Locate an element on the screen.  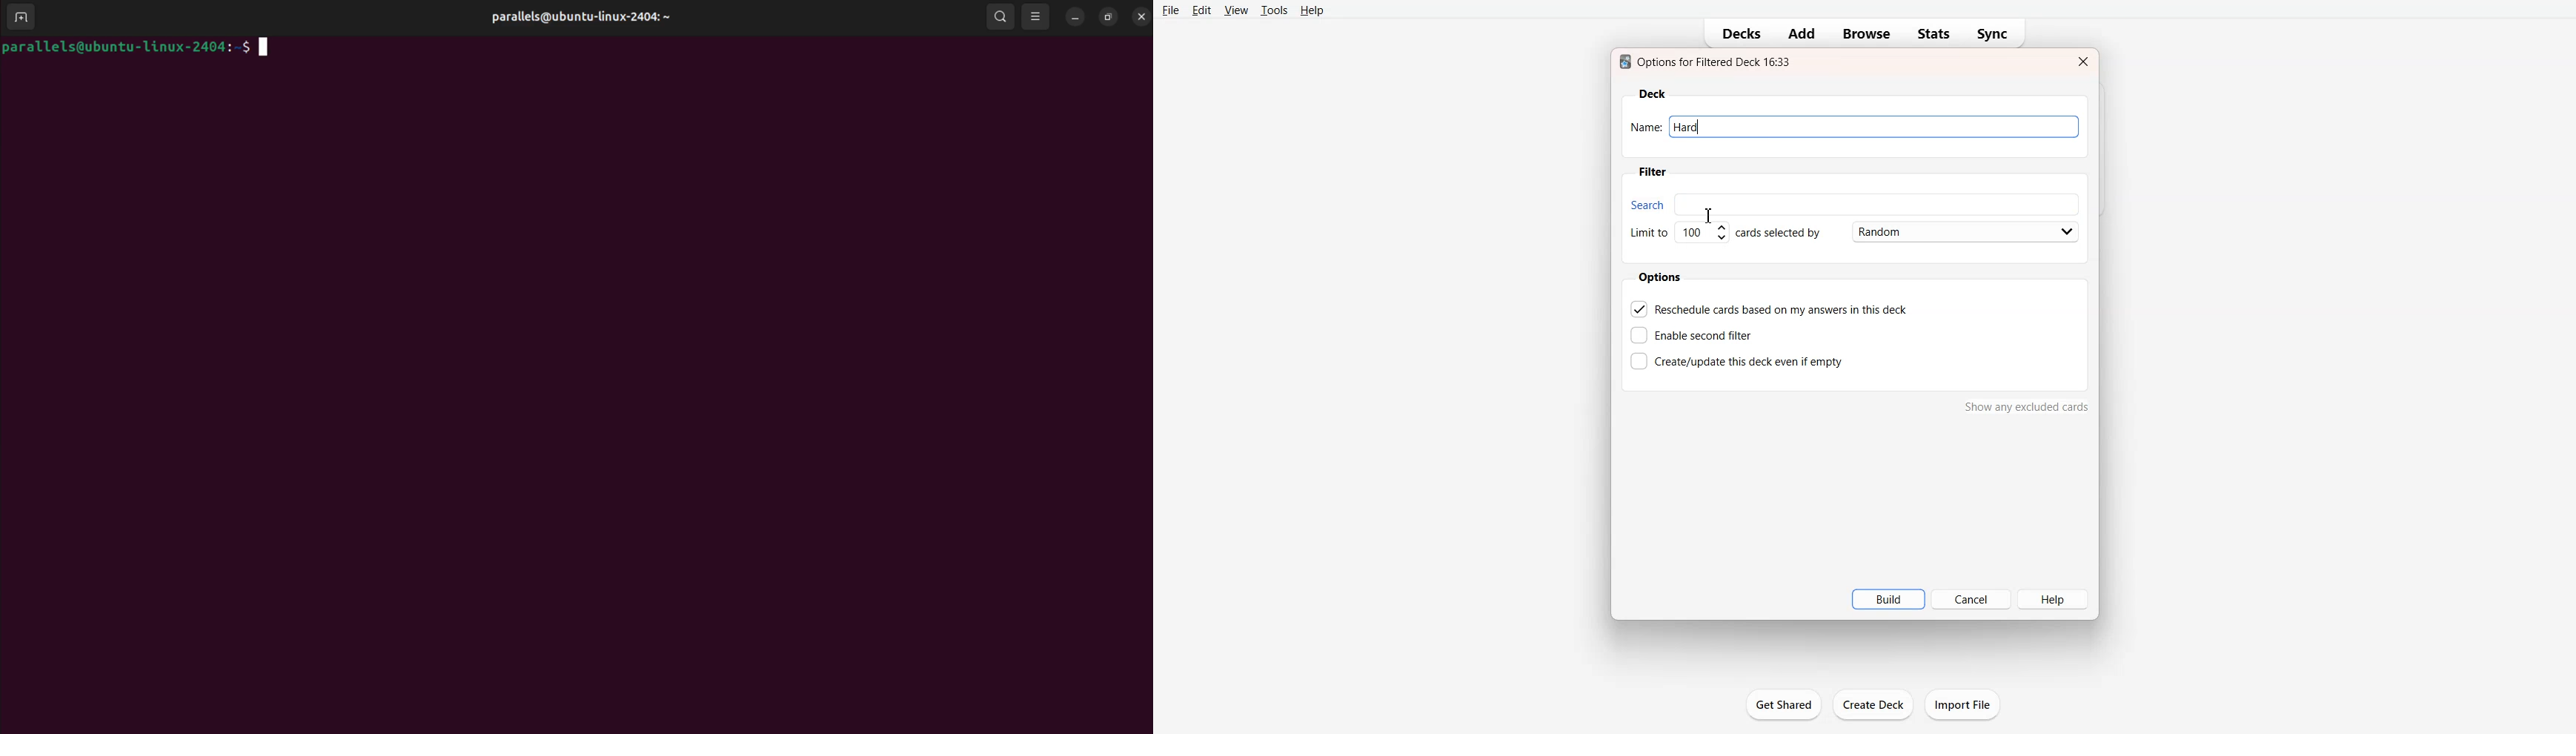
Stats is located at coordinates (1933, 34).